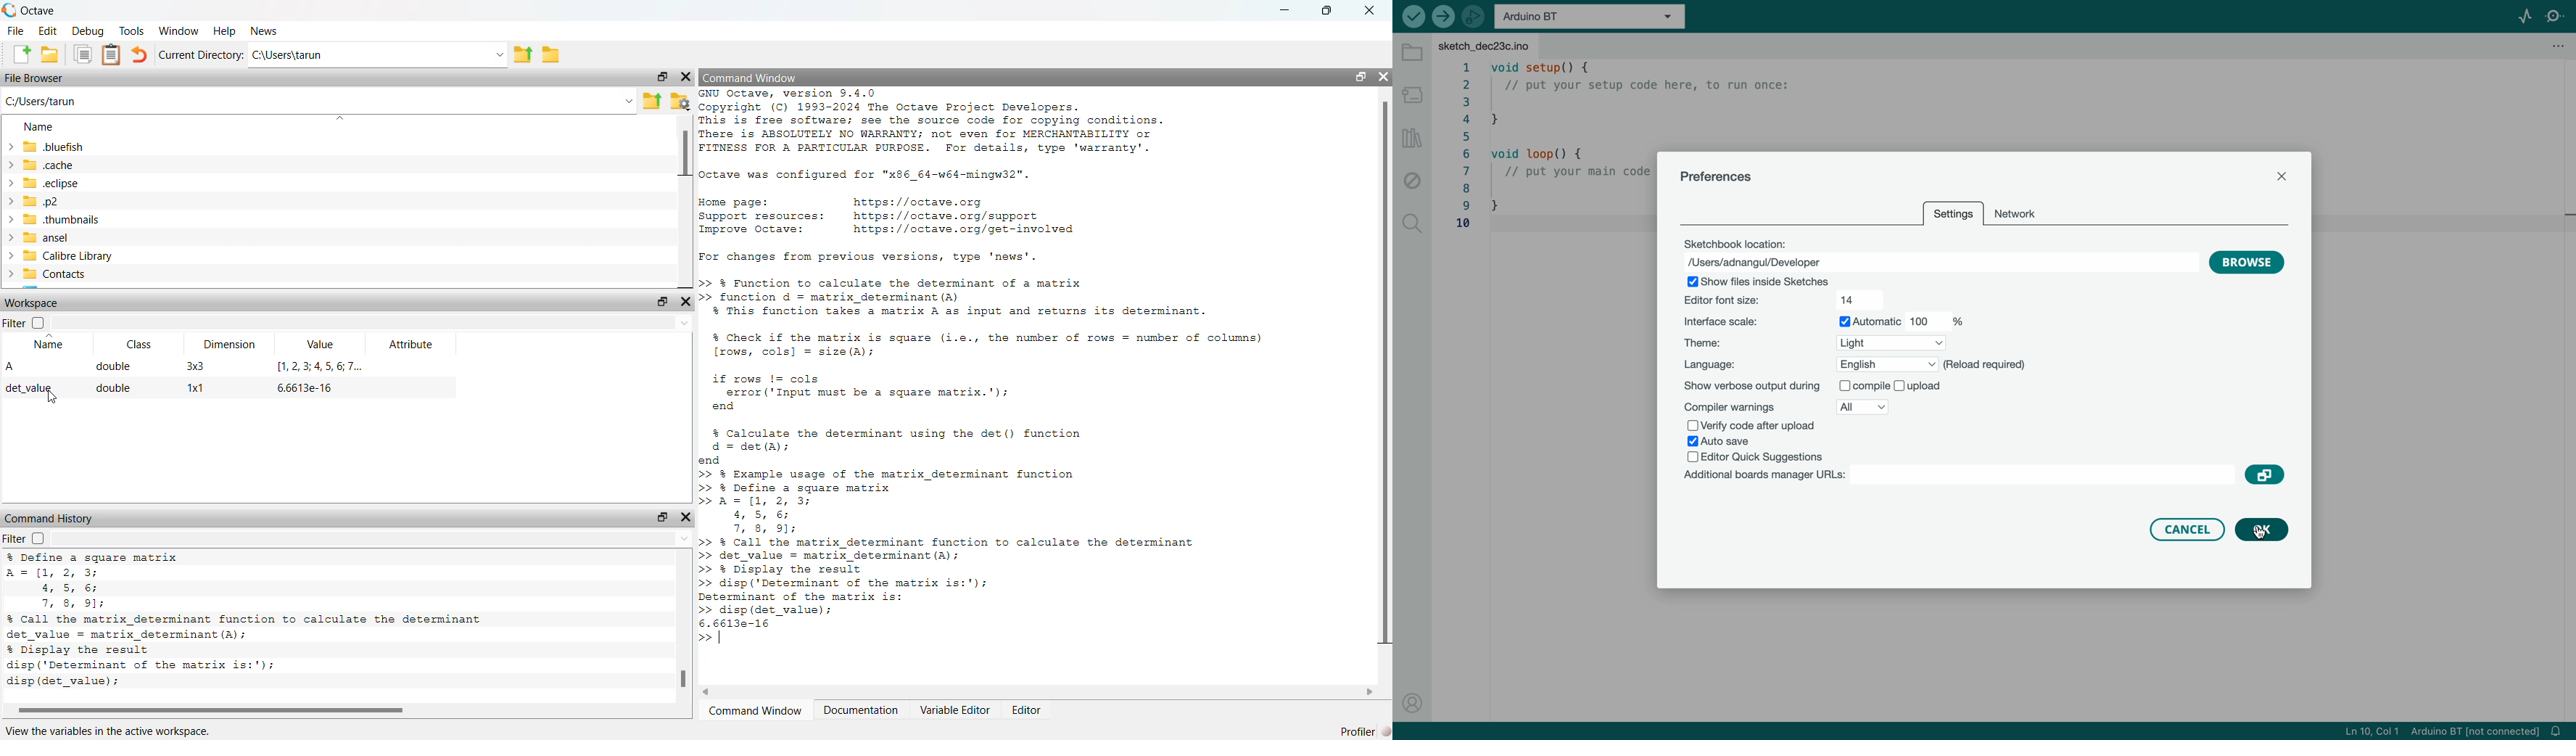 This screenshot has width=2576, height=756. What do you see at coordinates (1028, 710) in the screenshot?
I see `Editor` at bounding box center [1028, 710].